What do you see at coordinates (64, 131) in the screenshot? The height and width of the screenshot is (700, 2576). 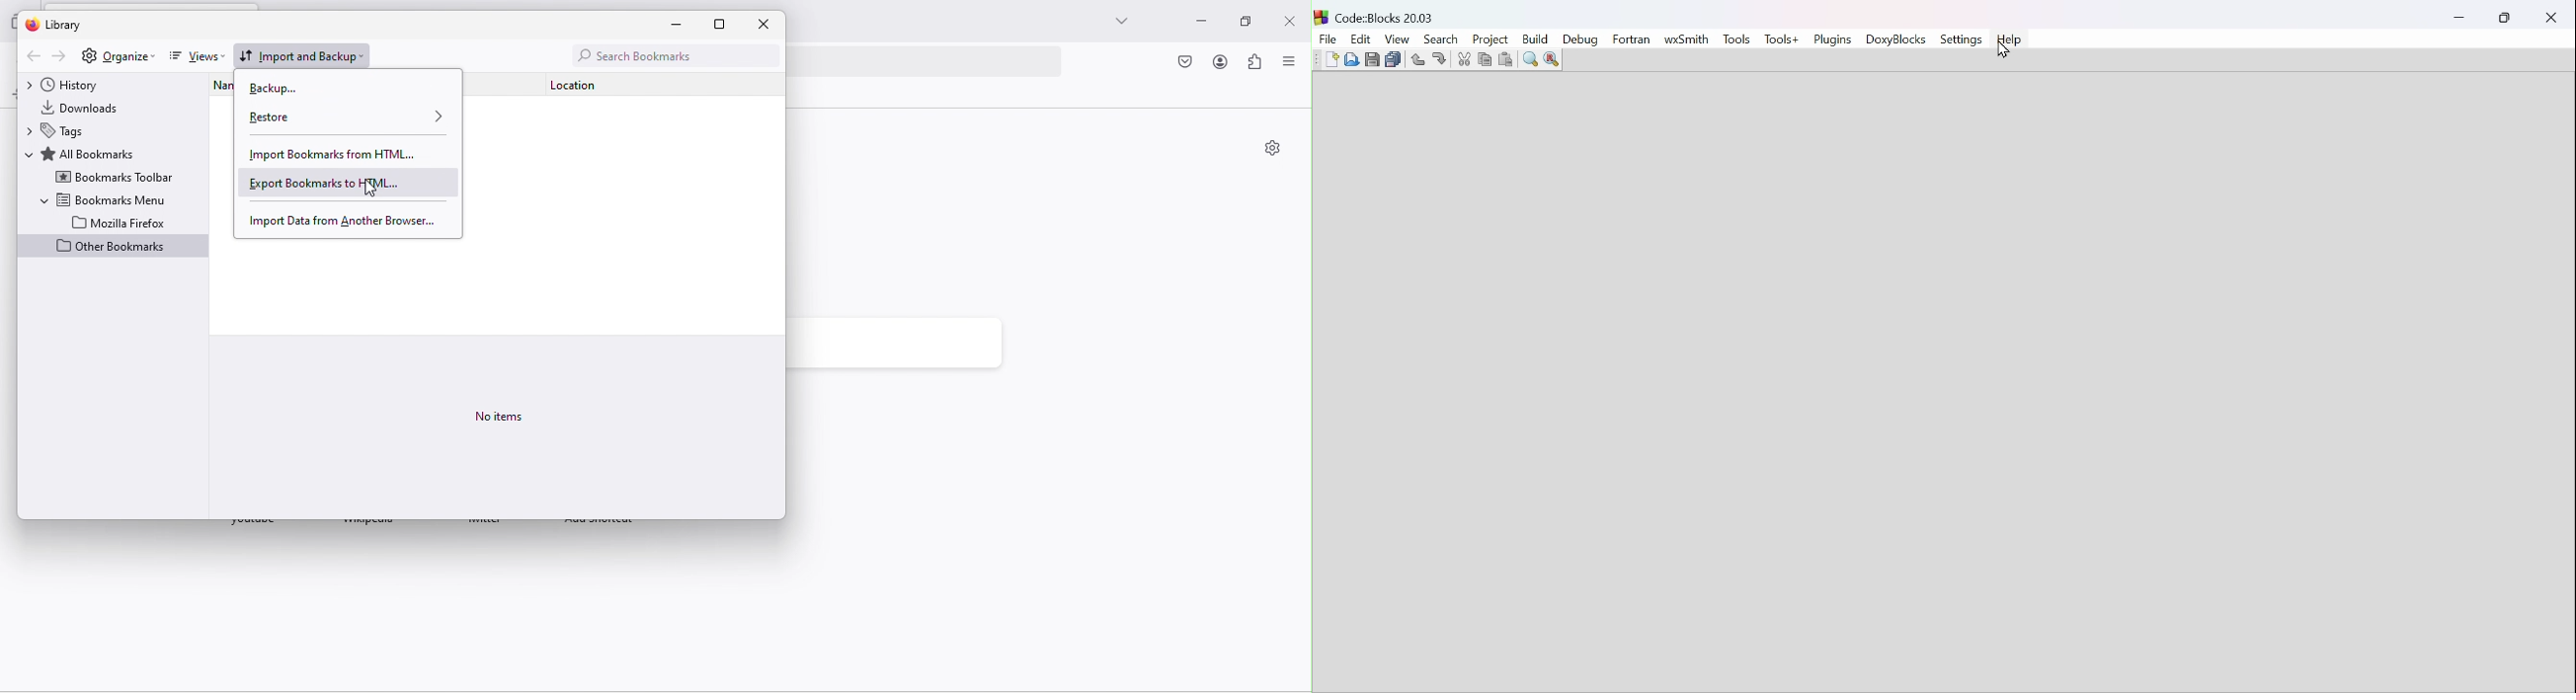 I see `tags` at bounding box center [64, 131].